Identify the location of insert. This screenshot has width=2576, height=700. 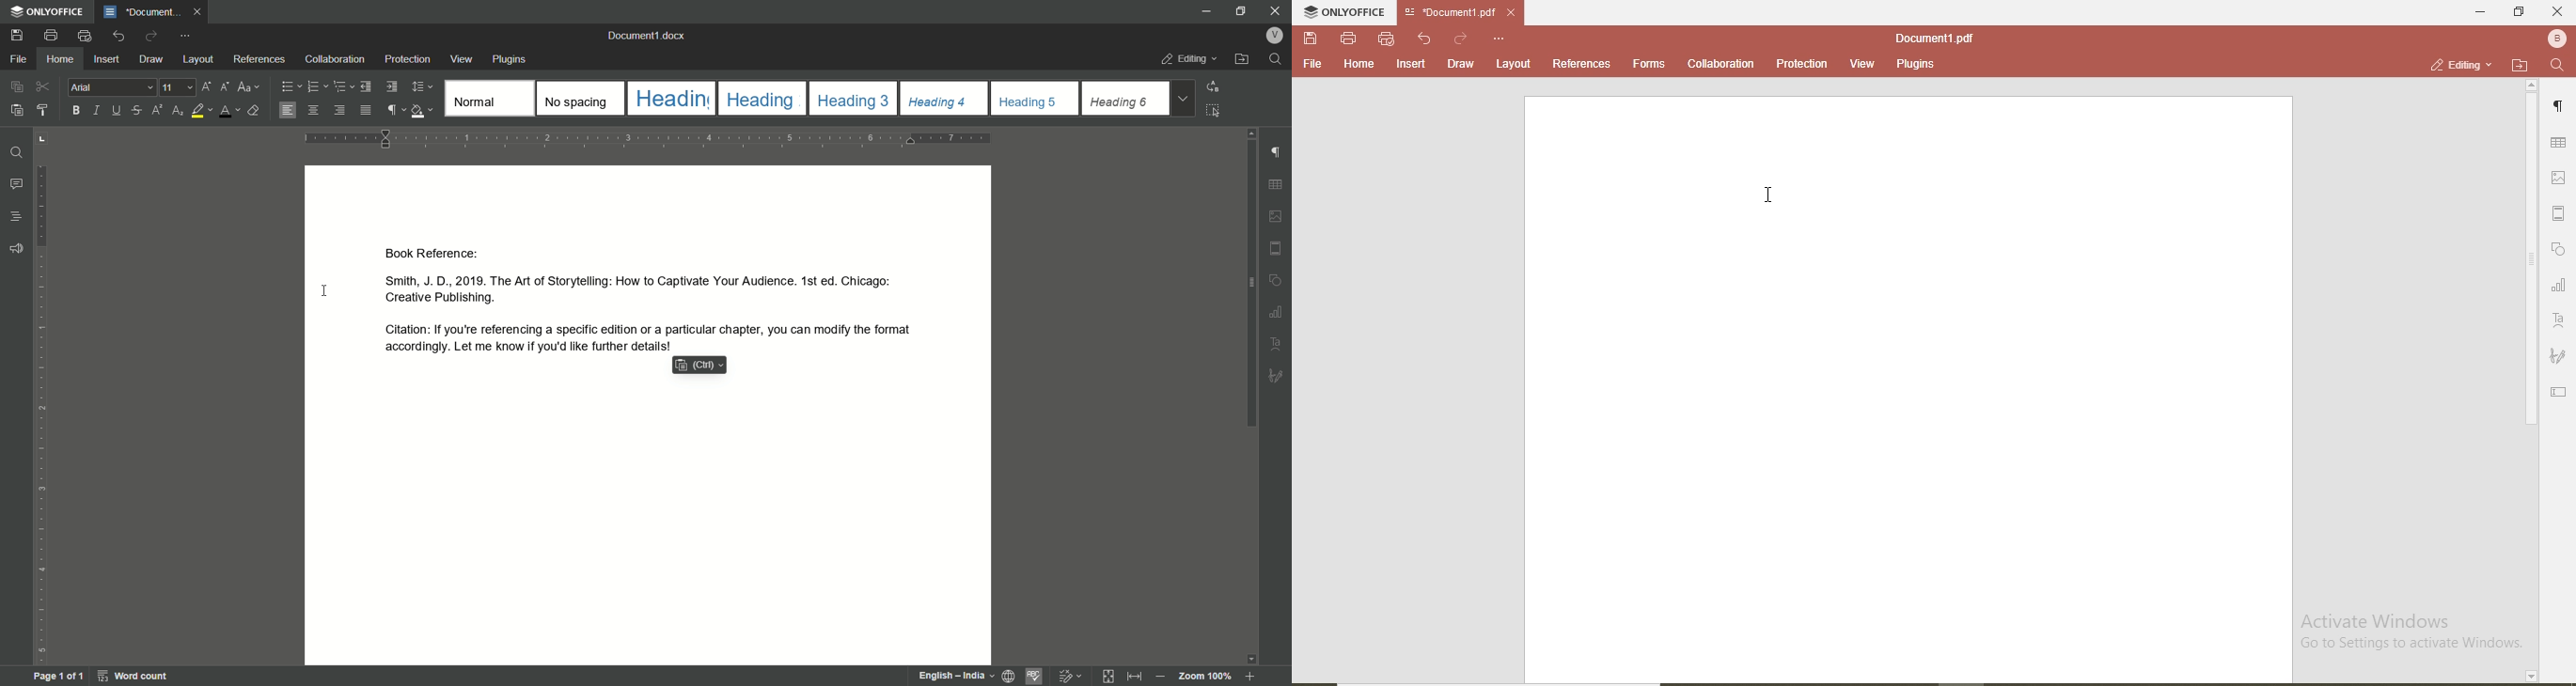
(108, 59).